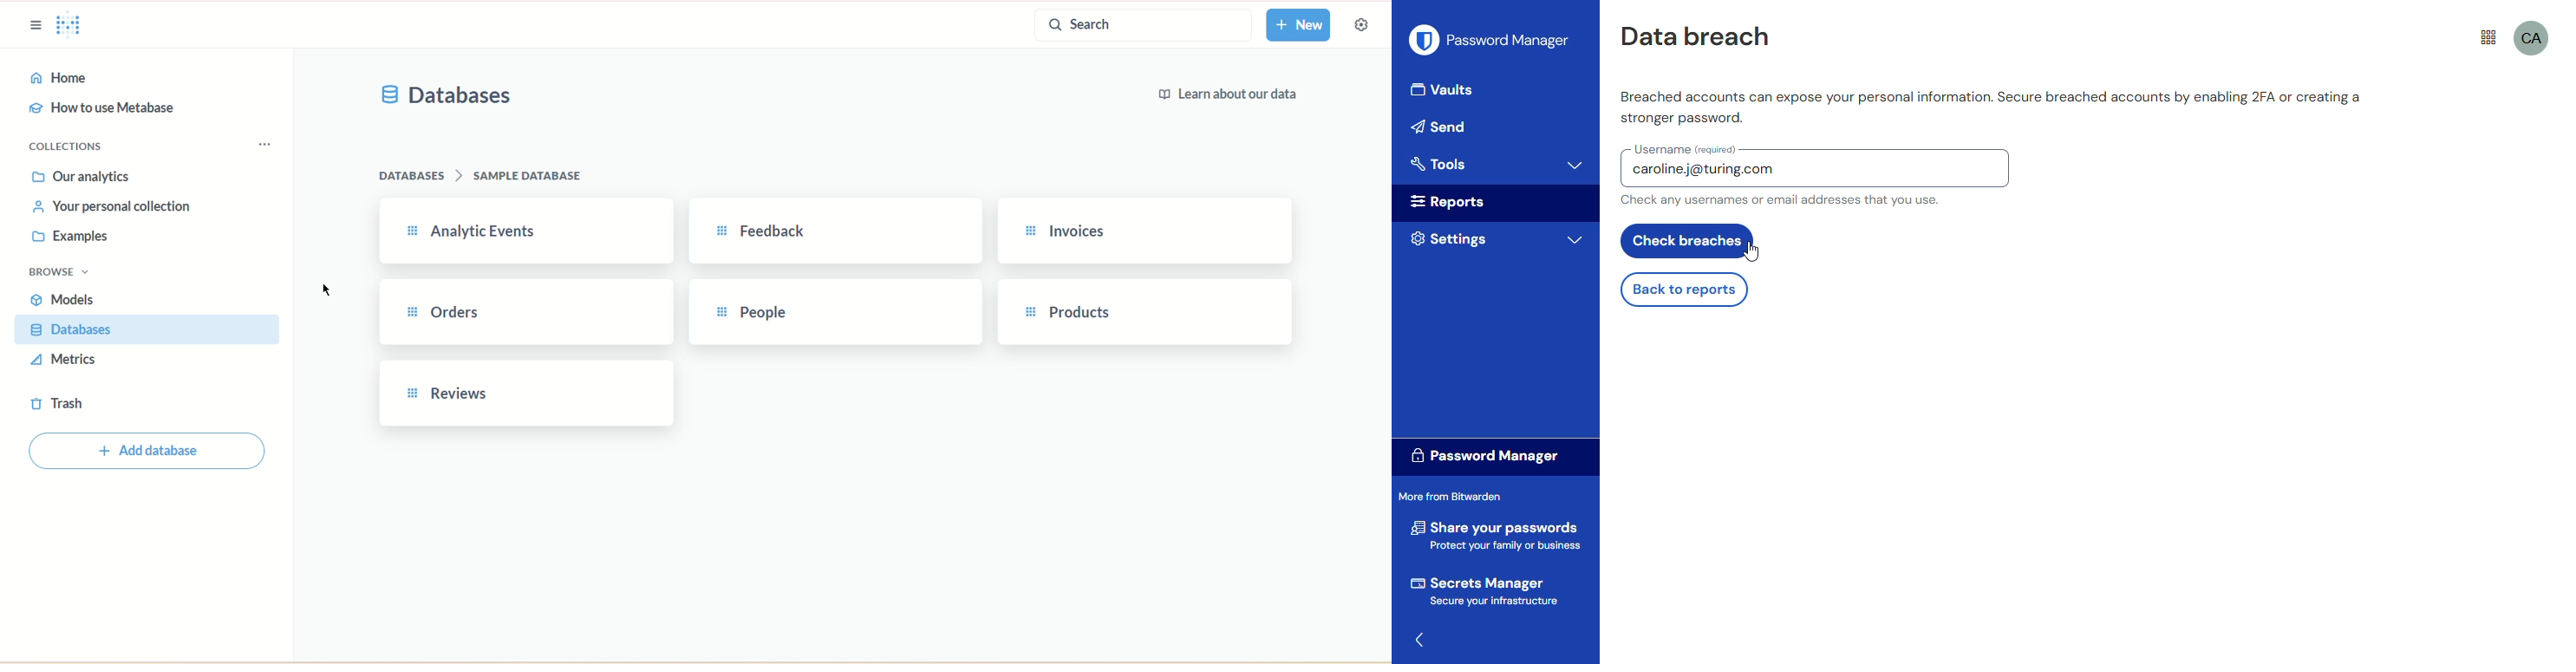 The width and height of the screenshot is (2576, 672). Describe the element at coordinates (1450, 202) in the screenshot. I see `reports` at that location.